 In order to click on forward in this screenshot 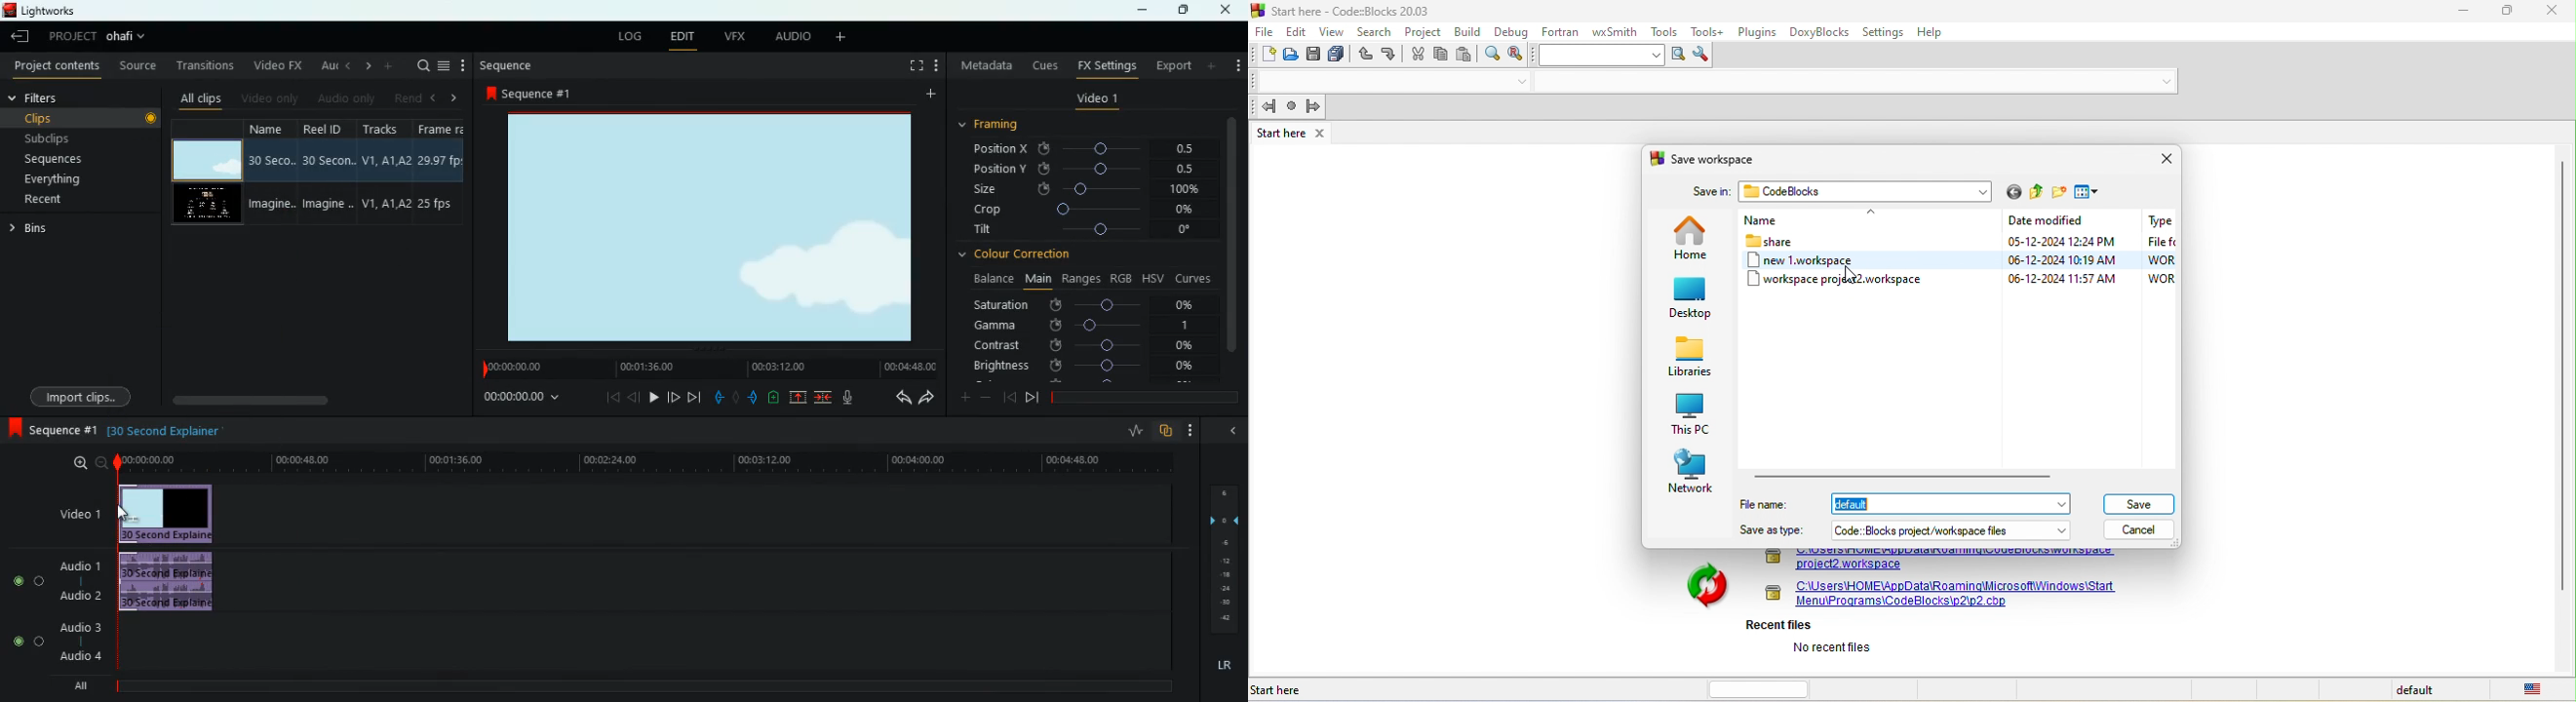, I will do `click(1032, 400)`.